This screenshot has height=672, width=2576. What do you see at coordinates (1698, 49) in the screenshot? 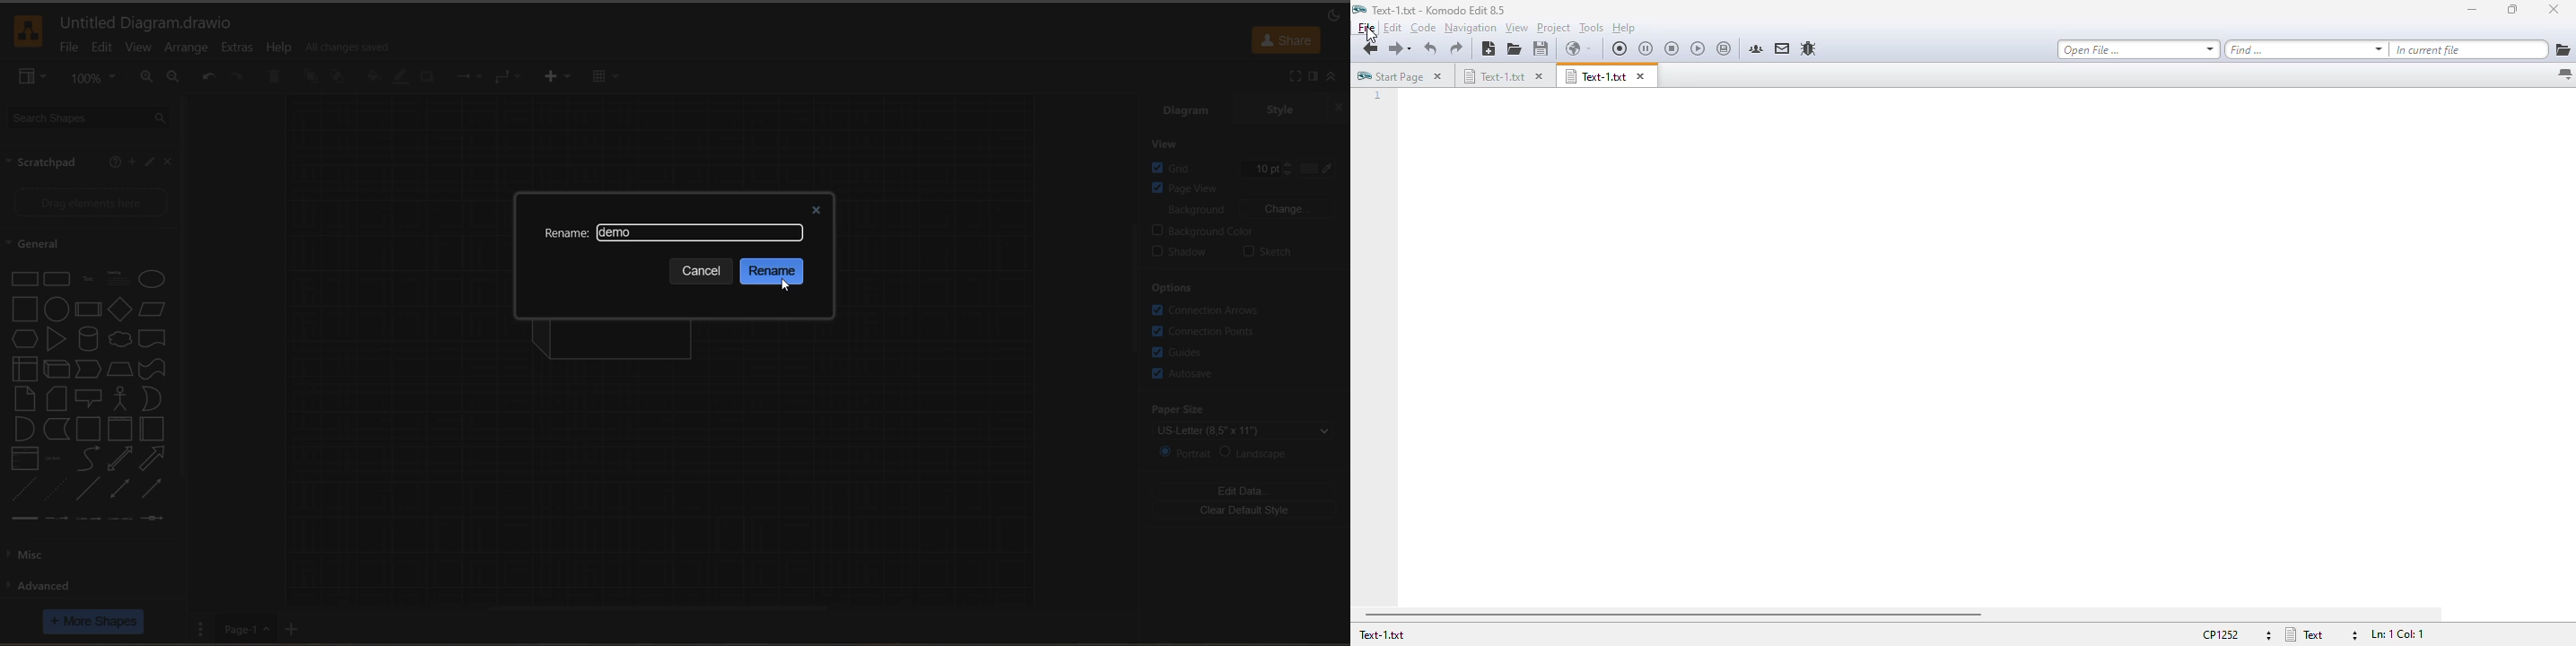
I see `play last macro` at bounding box center [1698, 49].